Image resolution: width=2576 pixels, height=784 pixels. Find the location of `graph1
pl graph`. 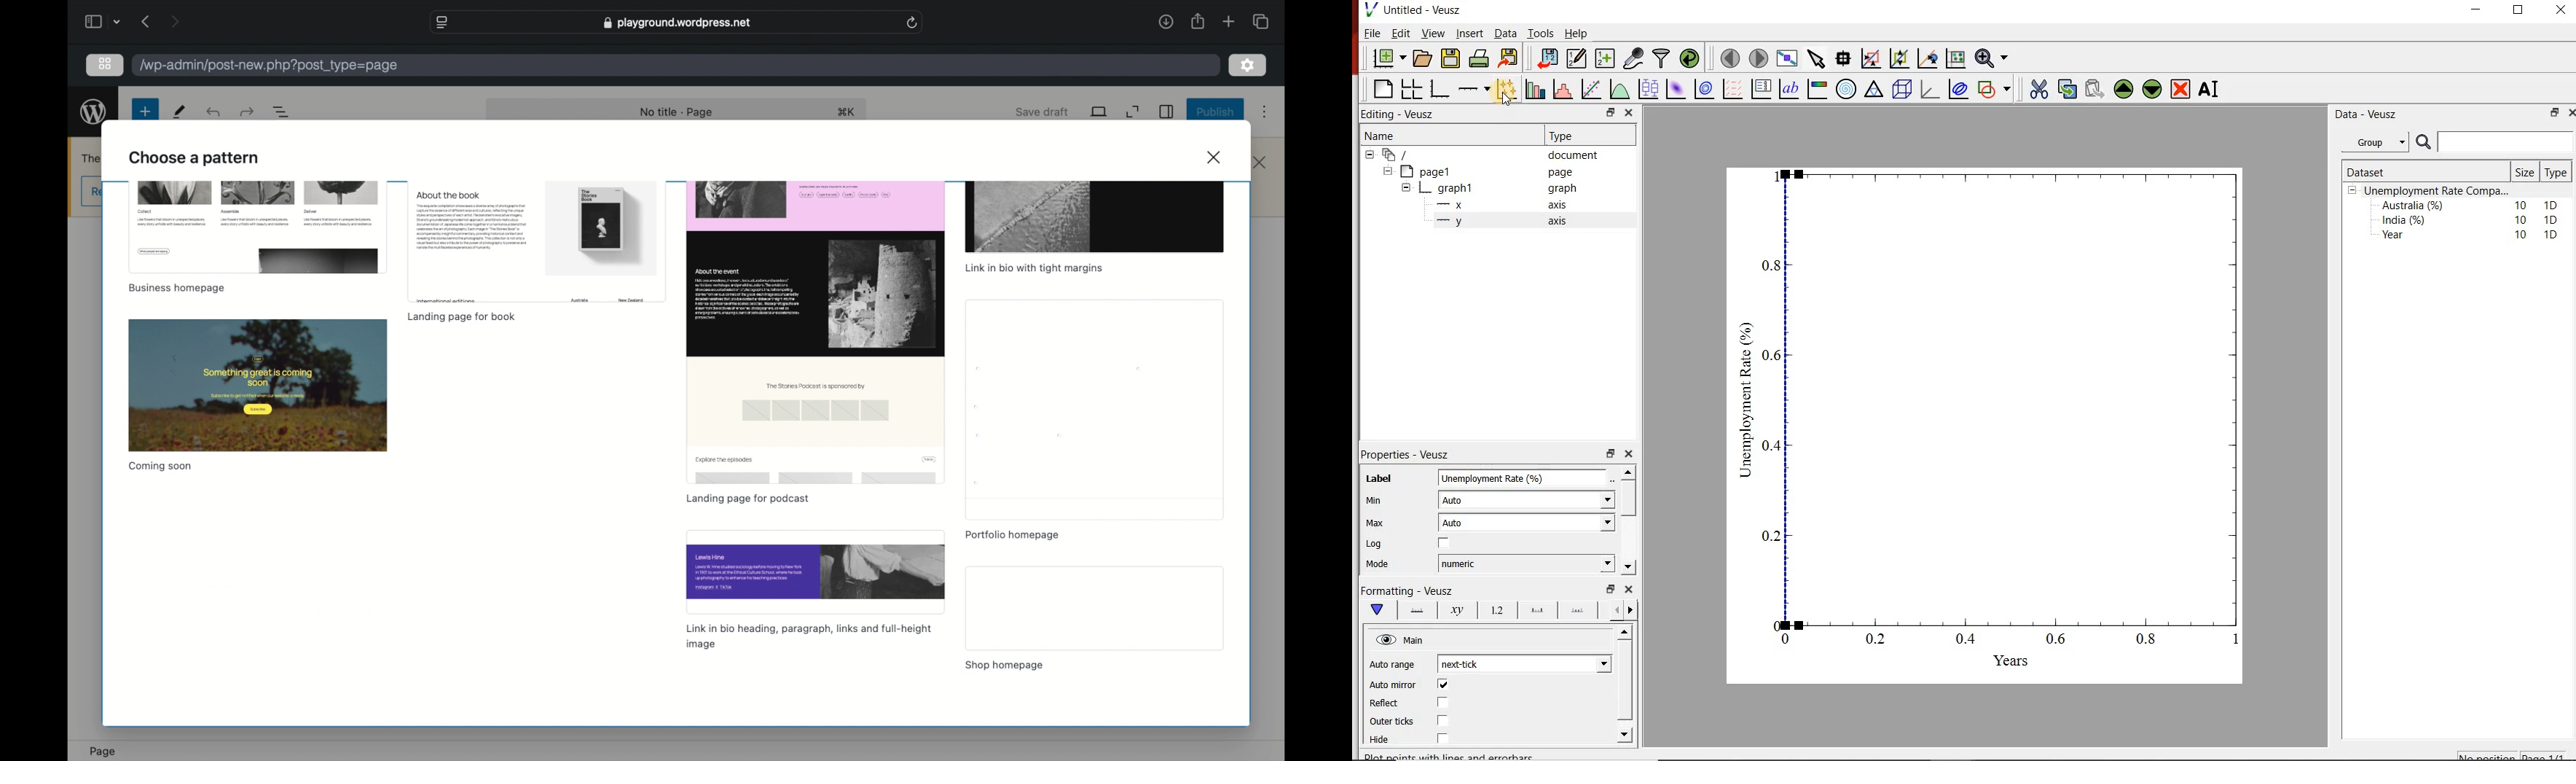

graph1
pl graph is located at coordinates (1503, 189).